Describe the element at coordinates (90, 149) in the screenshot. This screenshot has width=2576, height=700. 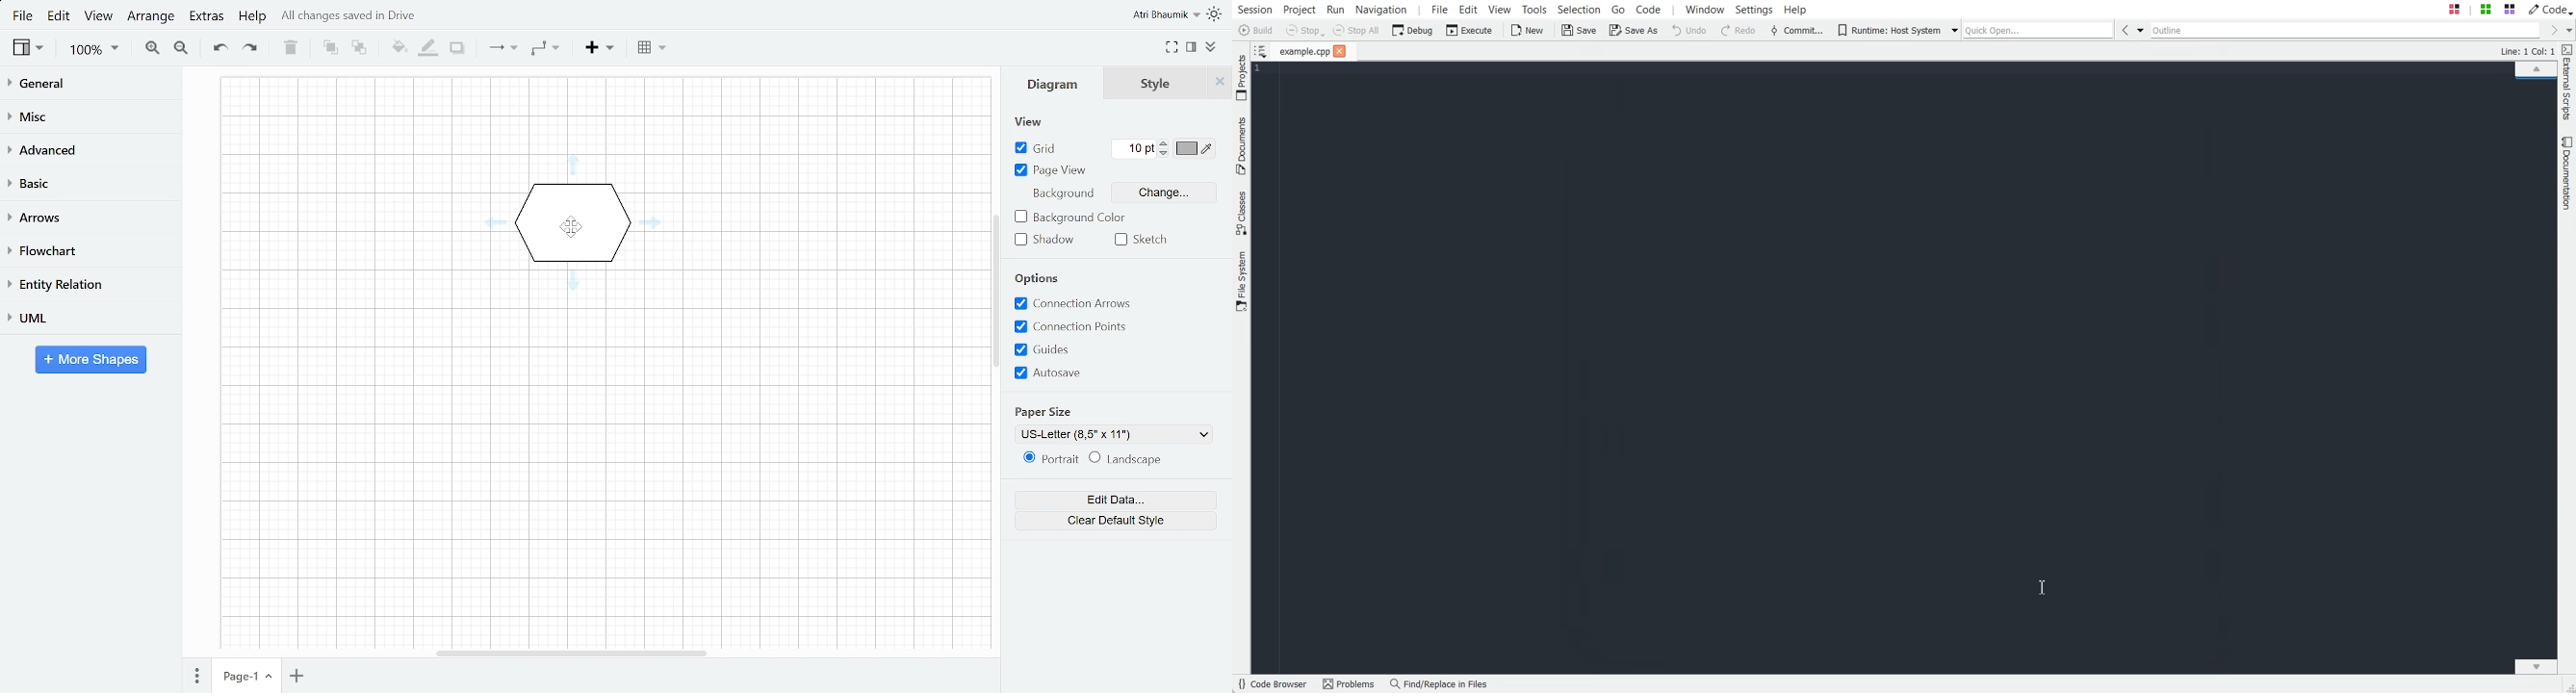
I see `advanced` at that location.